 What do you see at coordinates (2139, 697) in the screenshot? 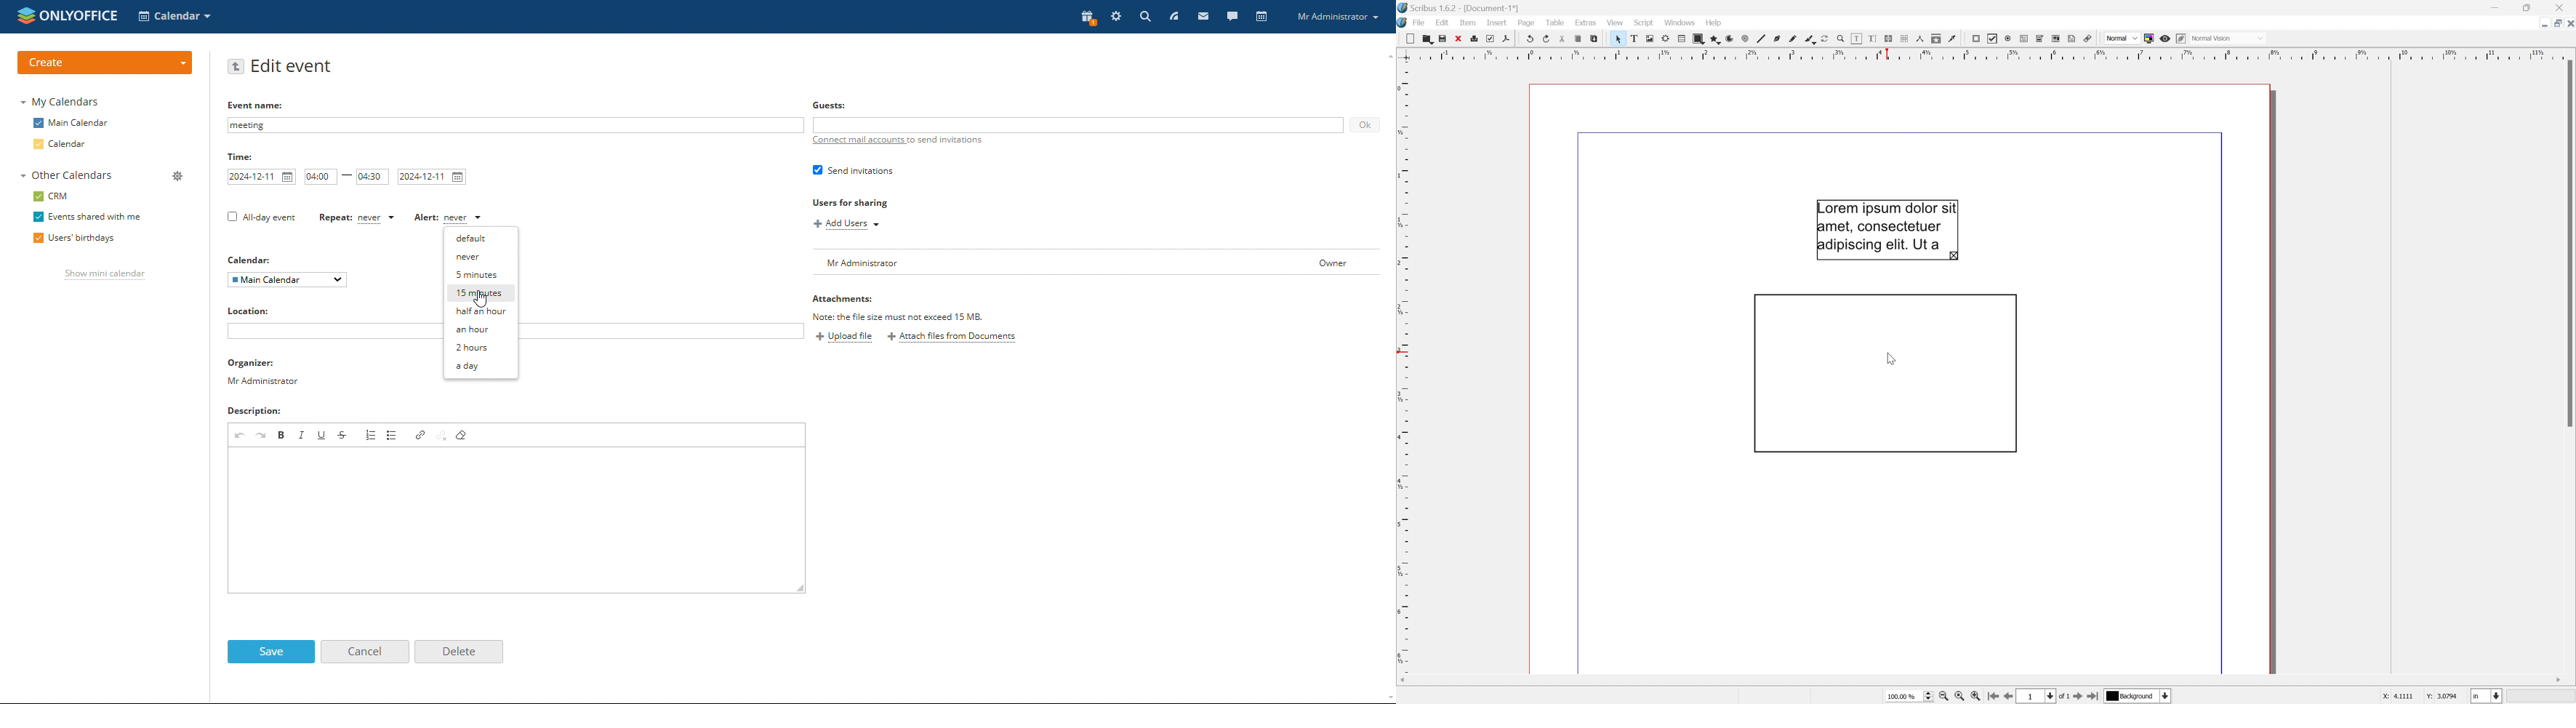
I see `Select the current payer` at bounding box center [2139, 697].